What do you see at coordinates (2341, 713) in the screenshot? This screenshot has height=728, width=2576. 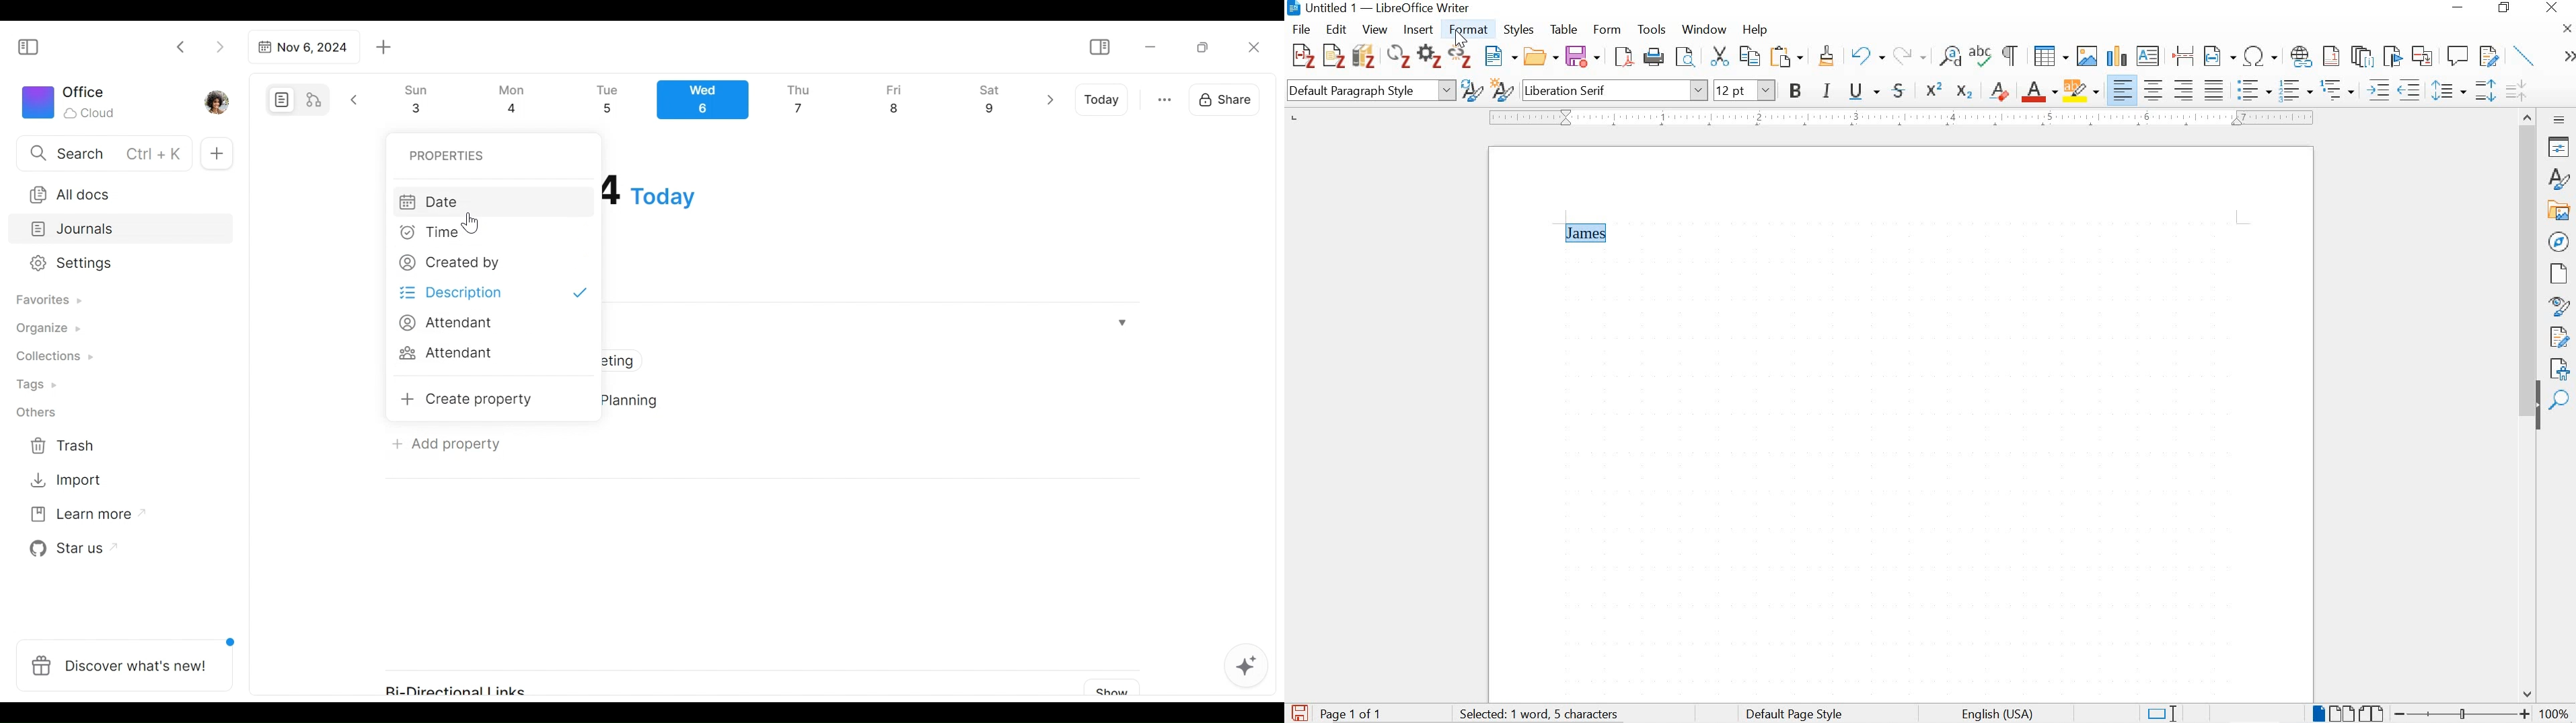 I see `multiple page view` at bounding box center [2341, 713].